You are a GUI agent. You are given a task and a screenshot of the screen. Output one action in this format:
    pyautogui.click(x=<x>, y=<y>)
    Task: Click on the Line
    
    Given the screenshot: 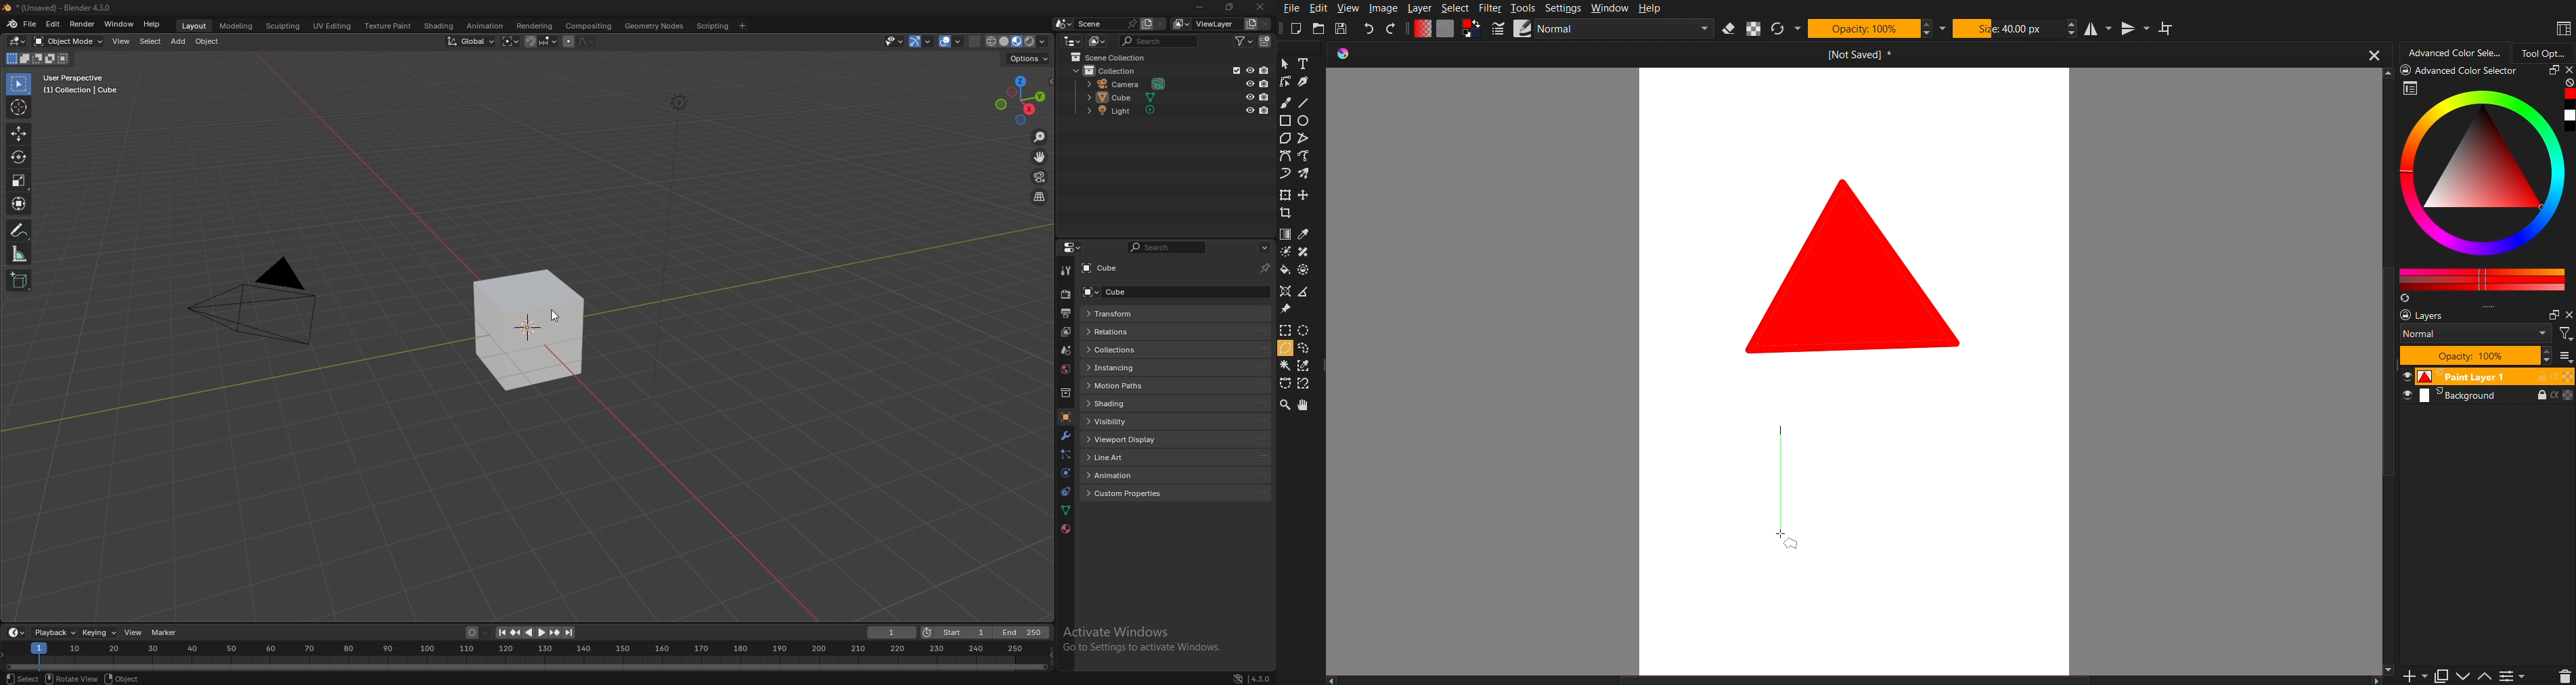 What is the action you would take?
    pyautogui.click(x=1312, y=102)
    